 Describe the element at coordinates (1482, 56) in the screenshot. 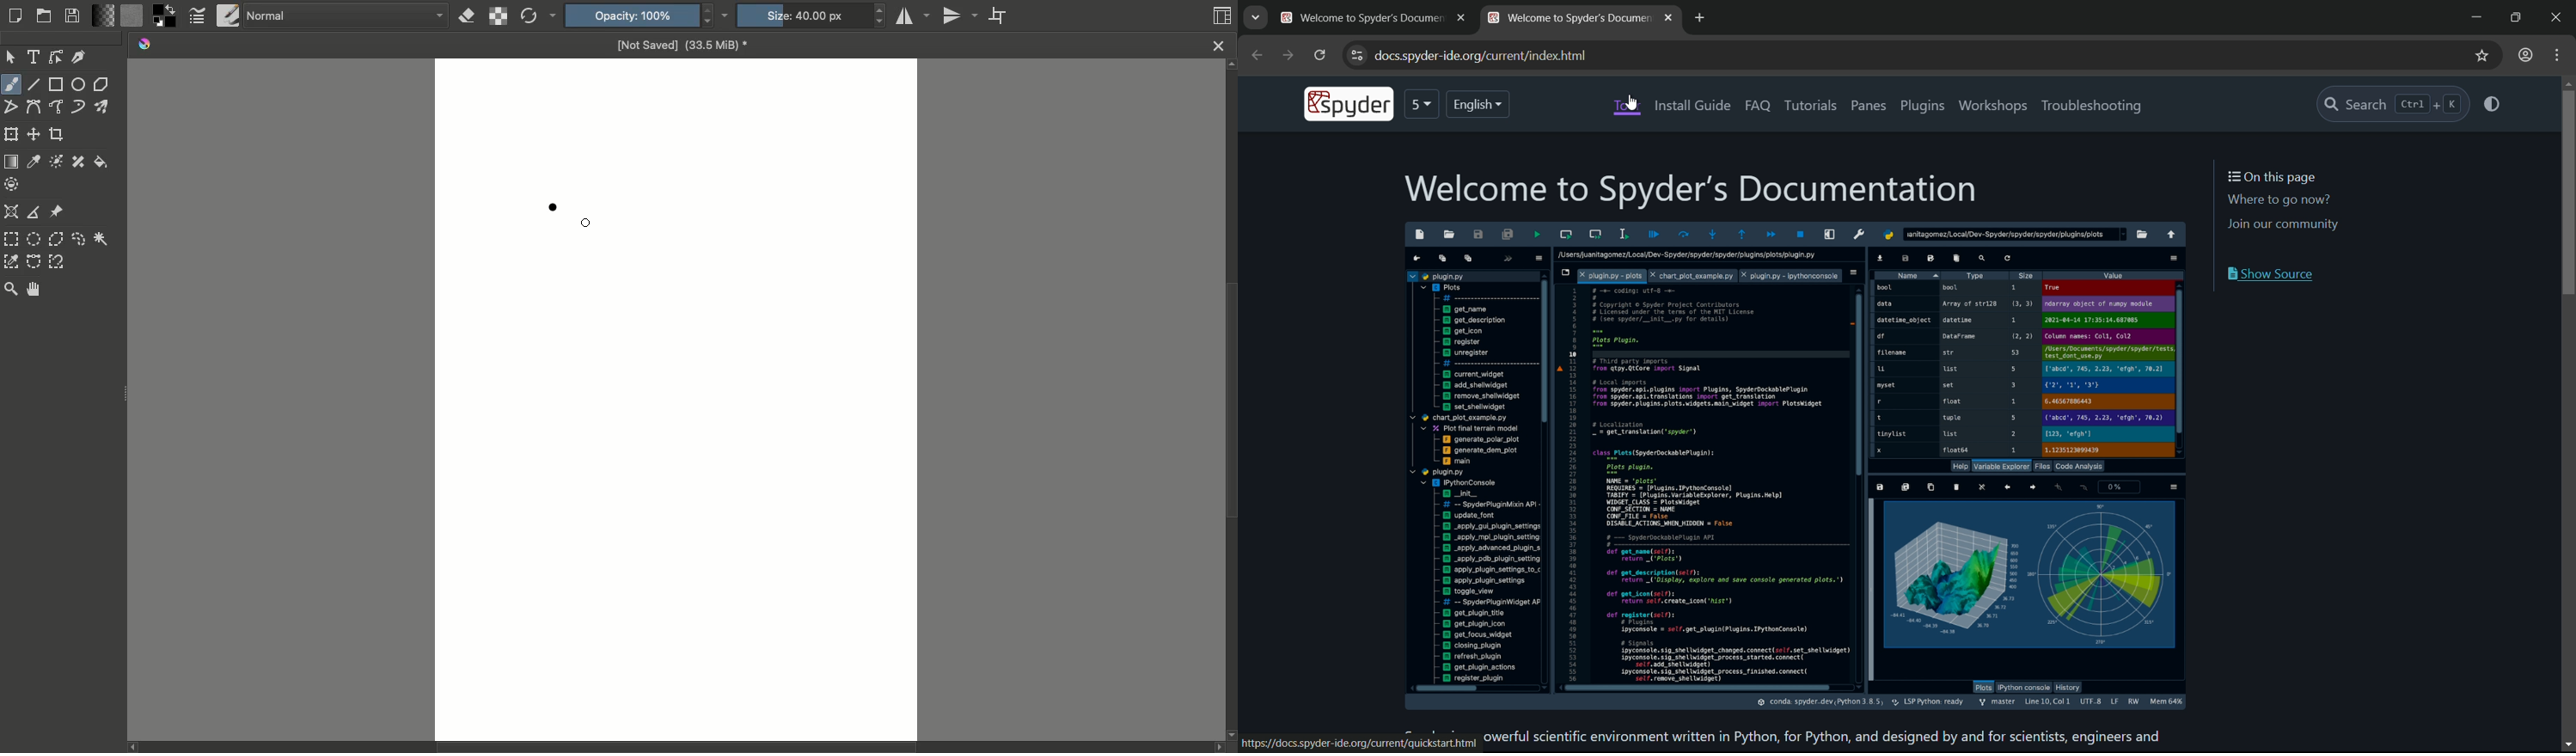

I see `web address` at that location.